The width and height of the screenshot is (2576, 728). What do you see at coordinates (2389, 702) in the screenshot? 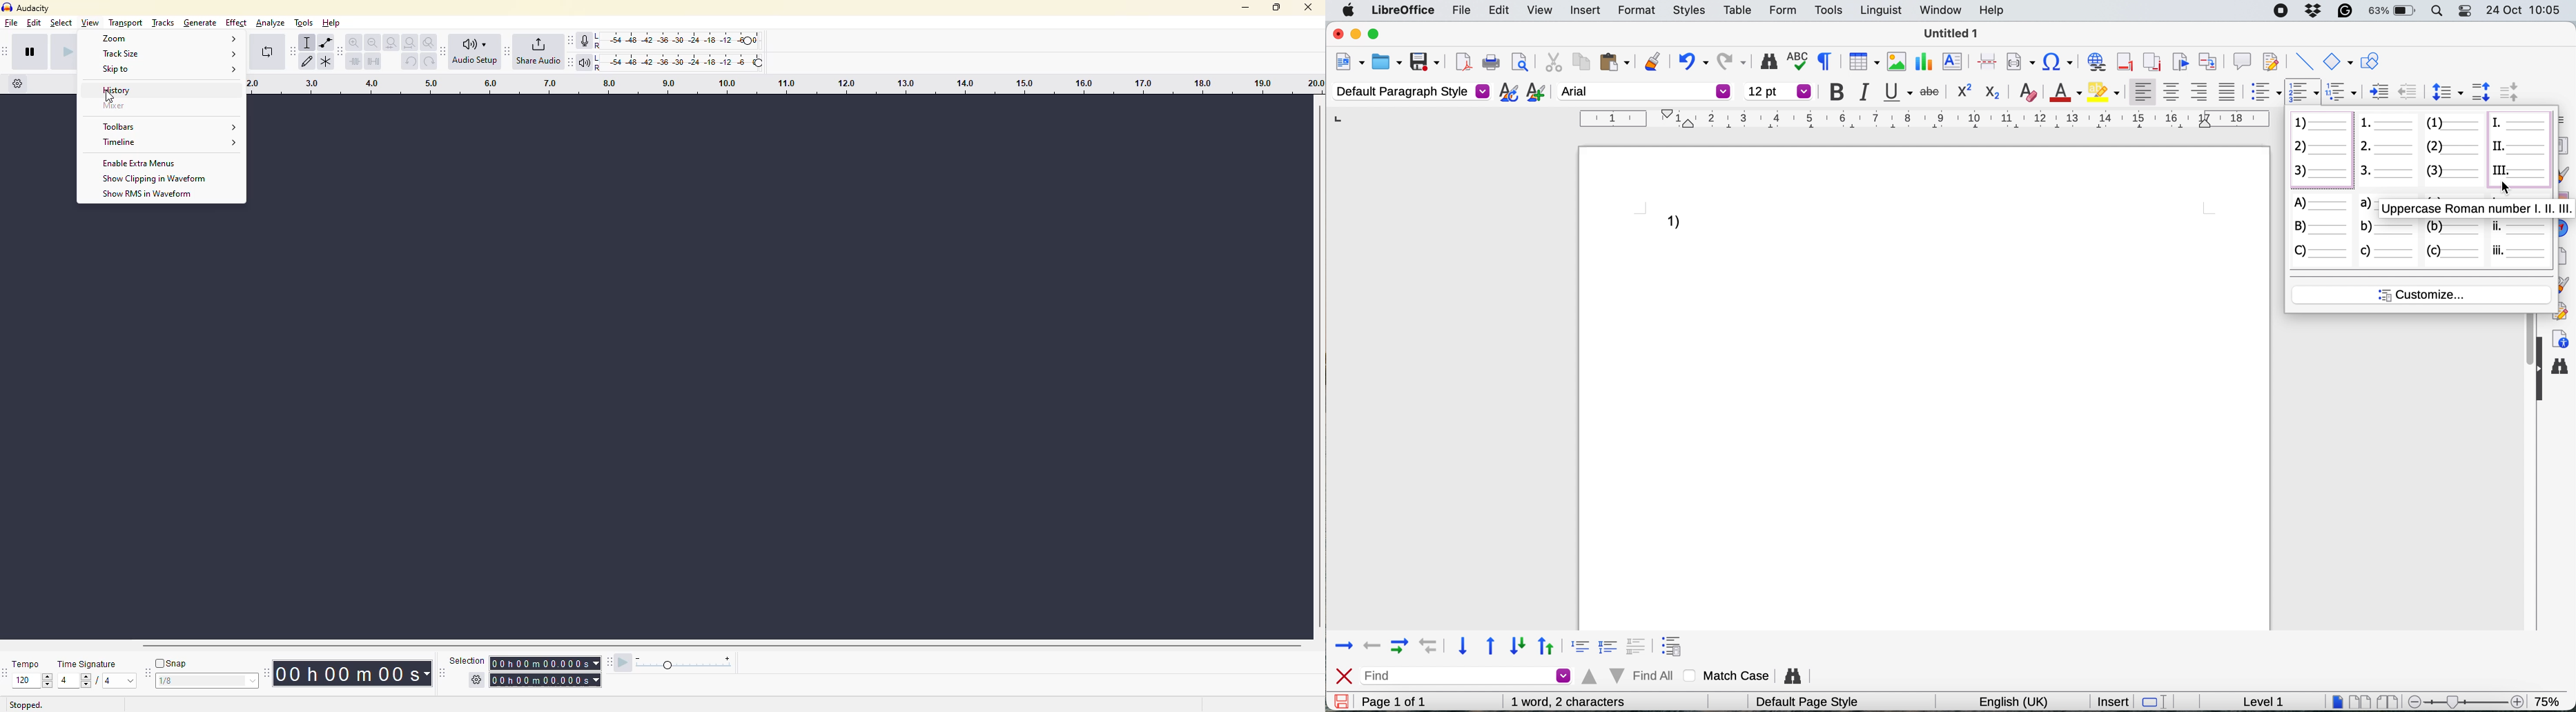
I see `book view` at bounding box center [2389, 702].